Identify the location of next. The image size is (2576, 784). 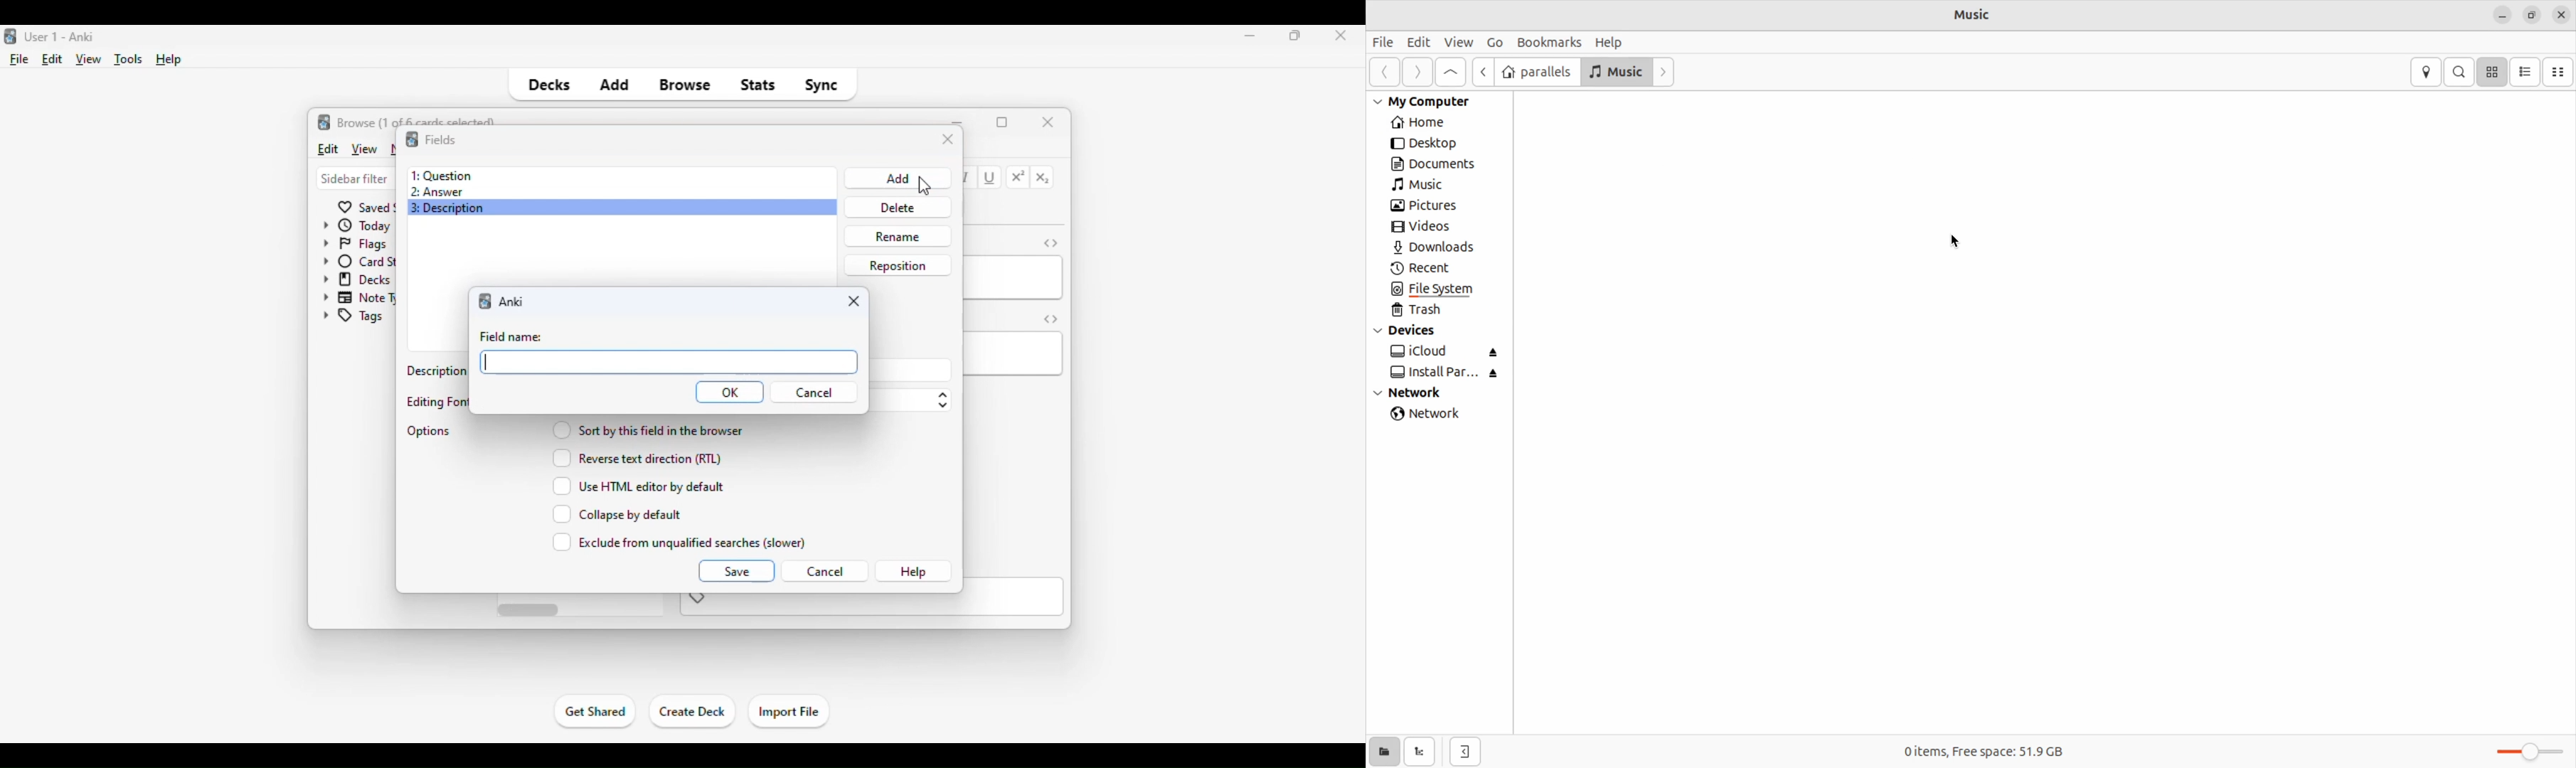
(1415, 72).